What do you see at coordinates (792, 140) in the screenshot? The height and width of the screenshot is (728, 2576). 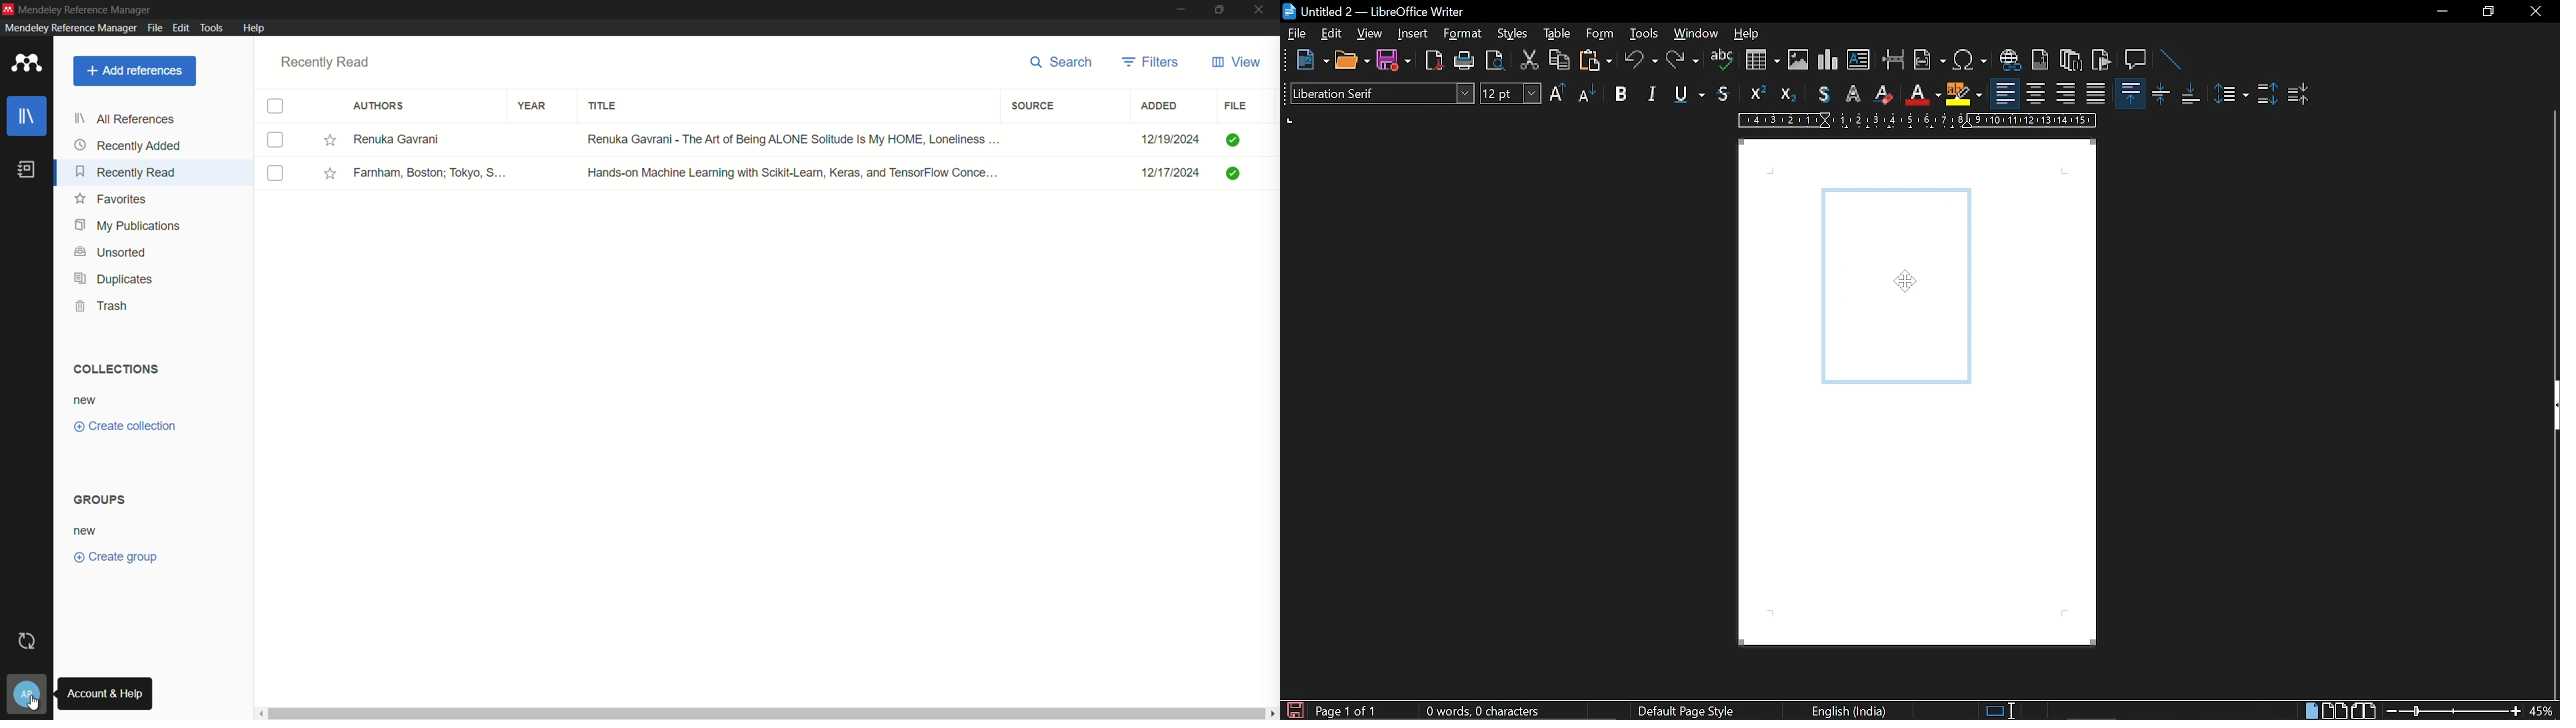 I see `The Art of Being ALONE Solitude is my hom` at bounding box center [792, 140].